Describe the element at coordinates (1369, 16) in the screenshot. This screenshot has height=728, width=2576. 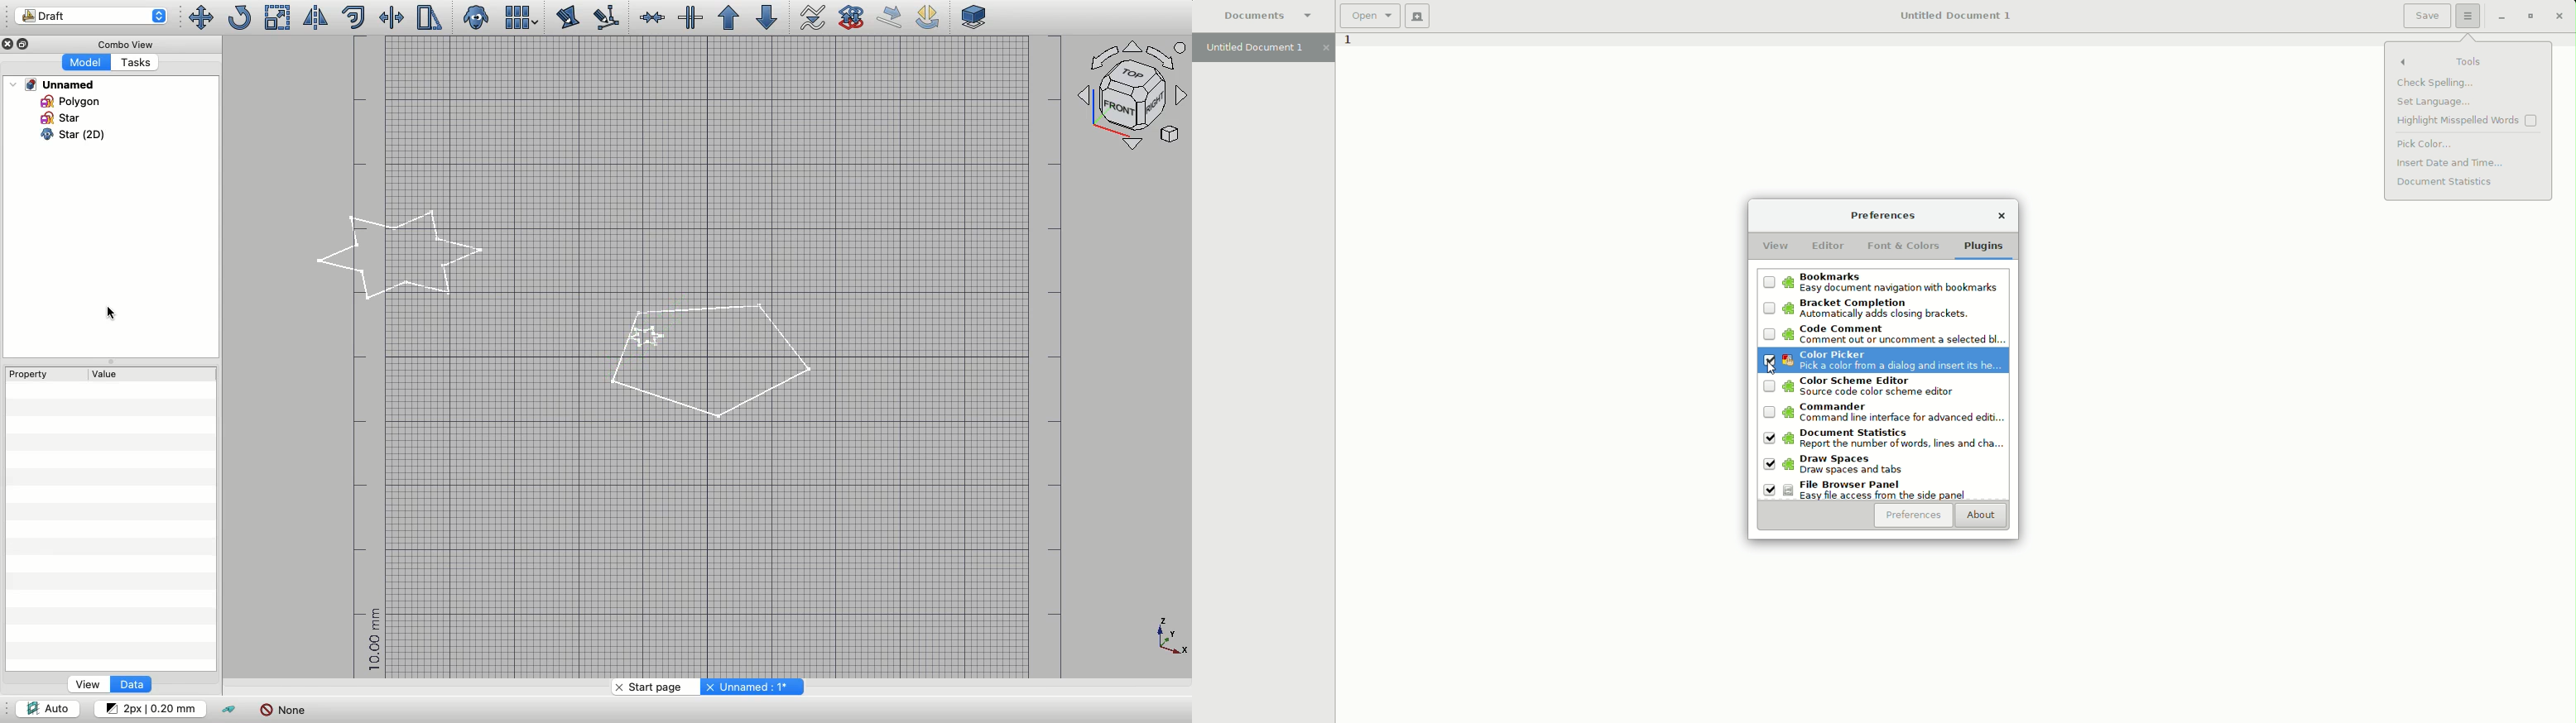
I see `Open` at that location.